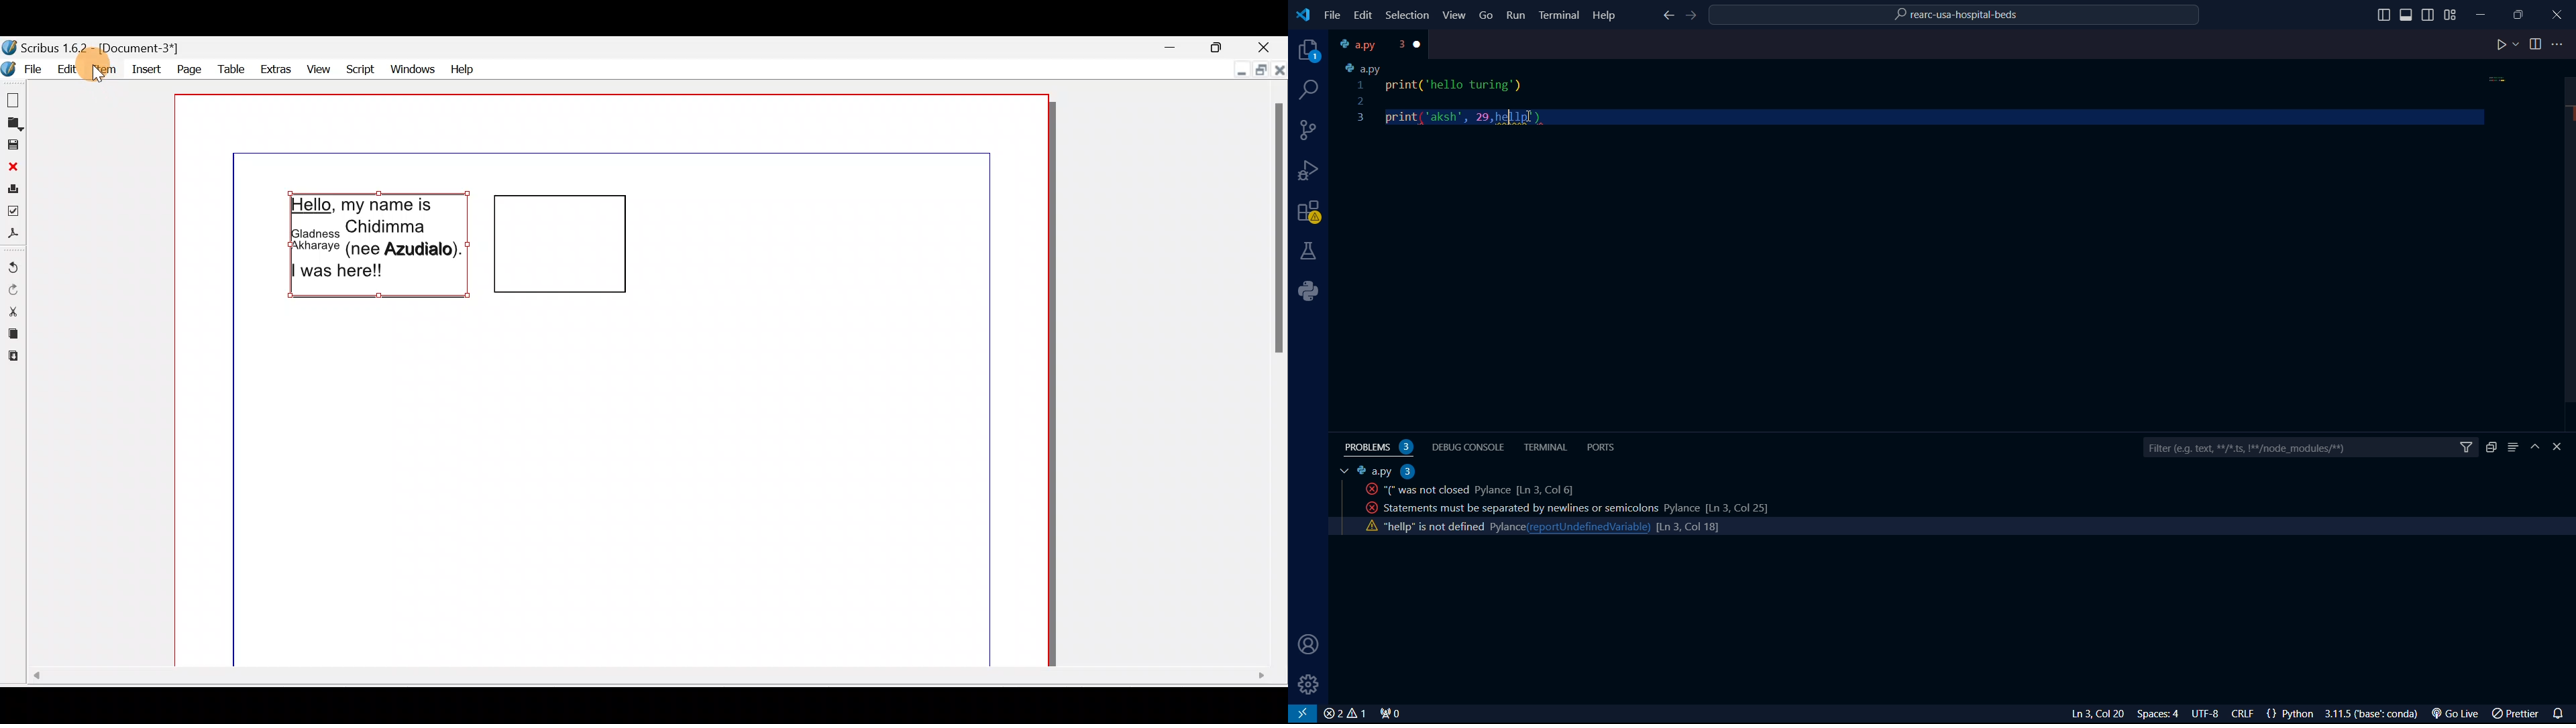 This screenshot has width=2576, height=728. Describe the element at coordinates (1487, 14) in the screenshot. I see `Go` at that location.